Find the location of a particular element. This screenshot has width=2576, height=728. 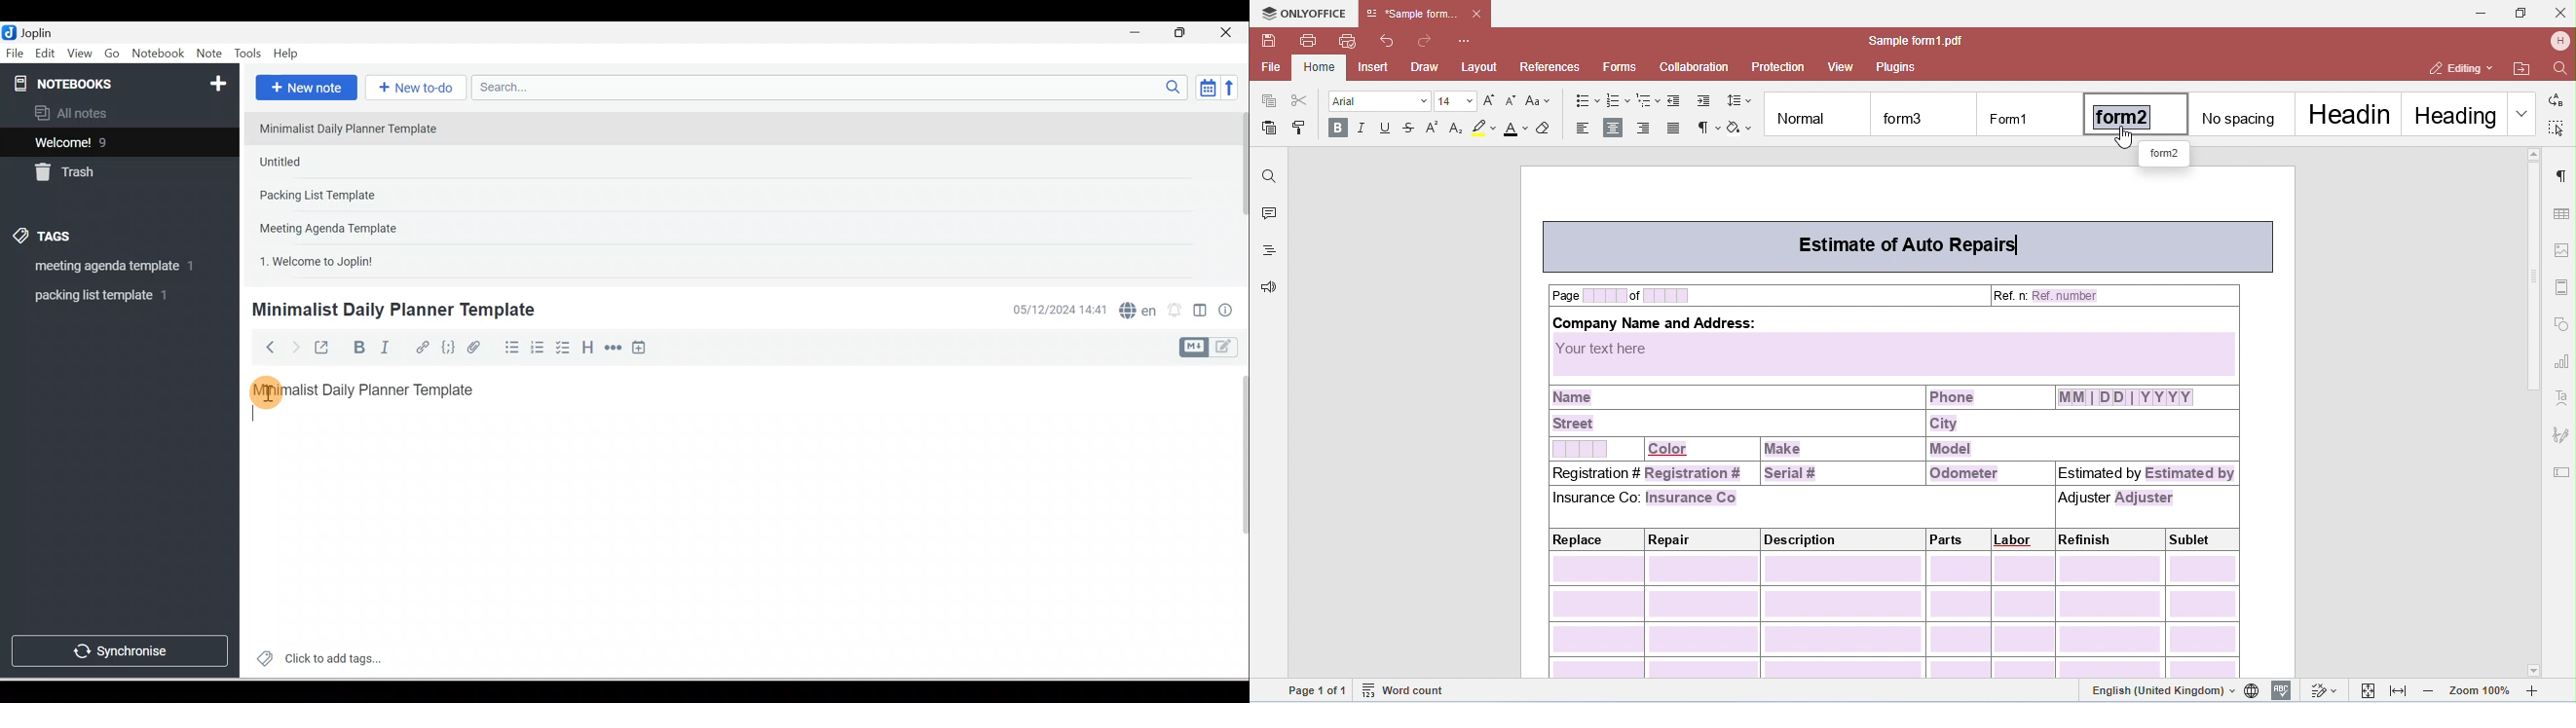

Attach file is located at coordinates (477, 347).